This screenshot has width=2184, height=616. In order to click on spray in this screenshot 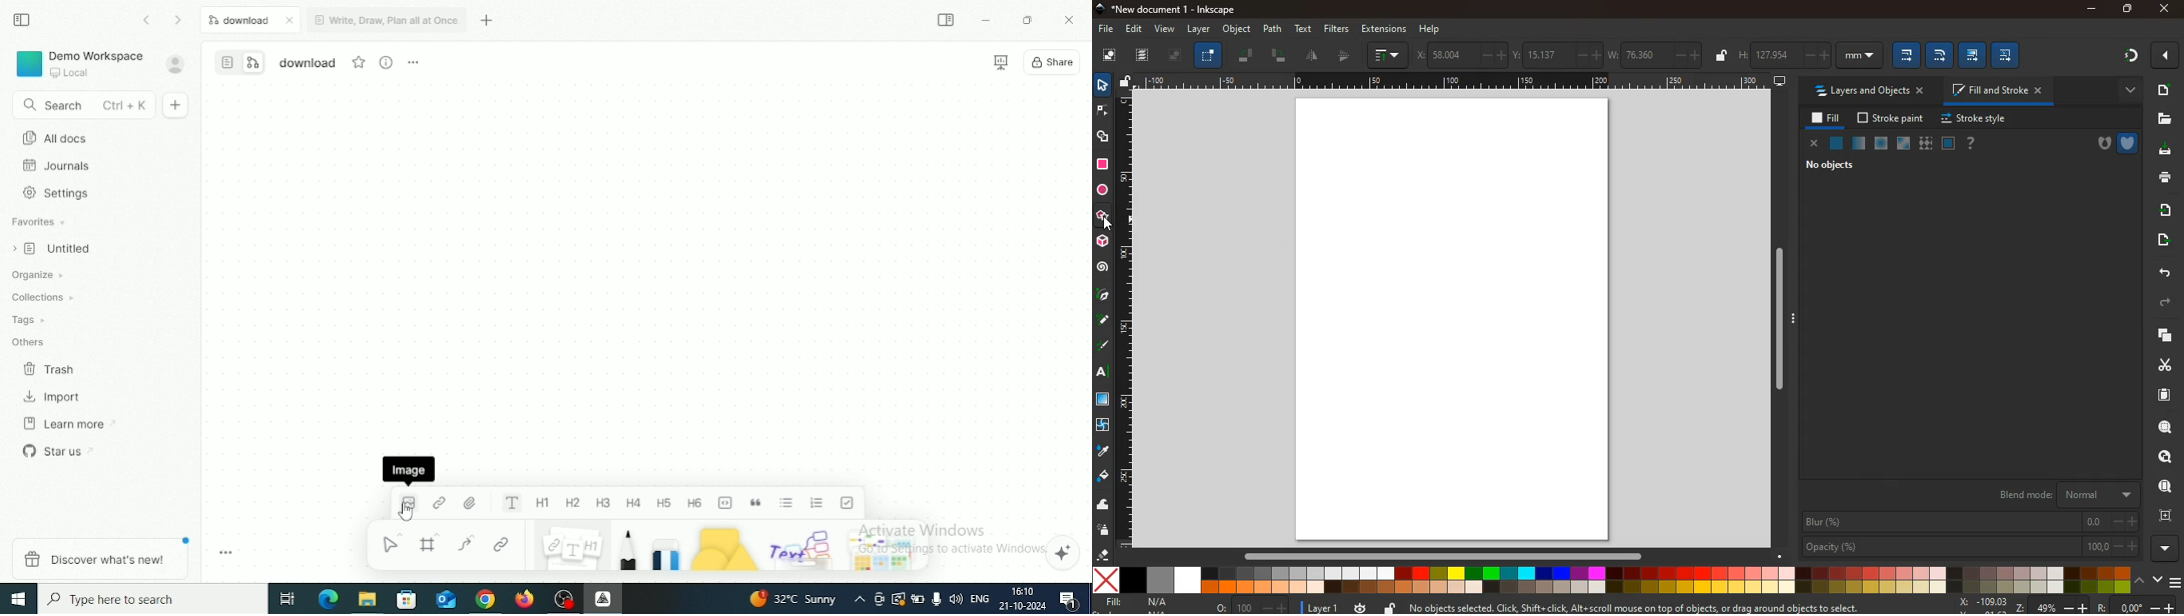, I will do `click(1103, 529)`.